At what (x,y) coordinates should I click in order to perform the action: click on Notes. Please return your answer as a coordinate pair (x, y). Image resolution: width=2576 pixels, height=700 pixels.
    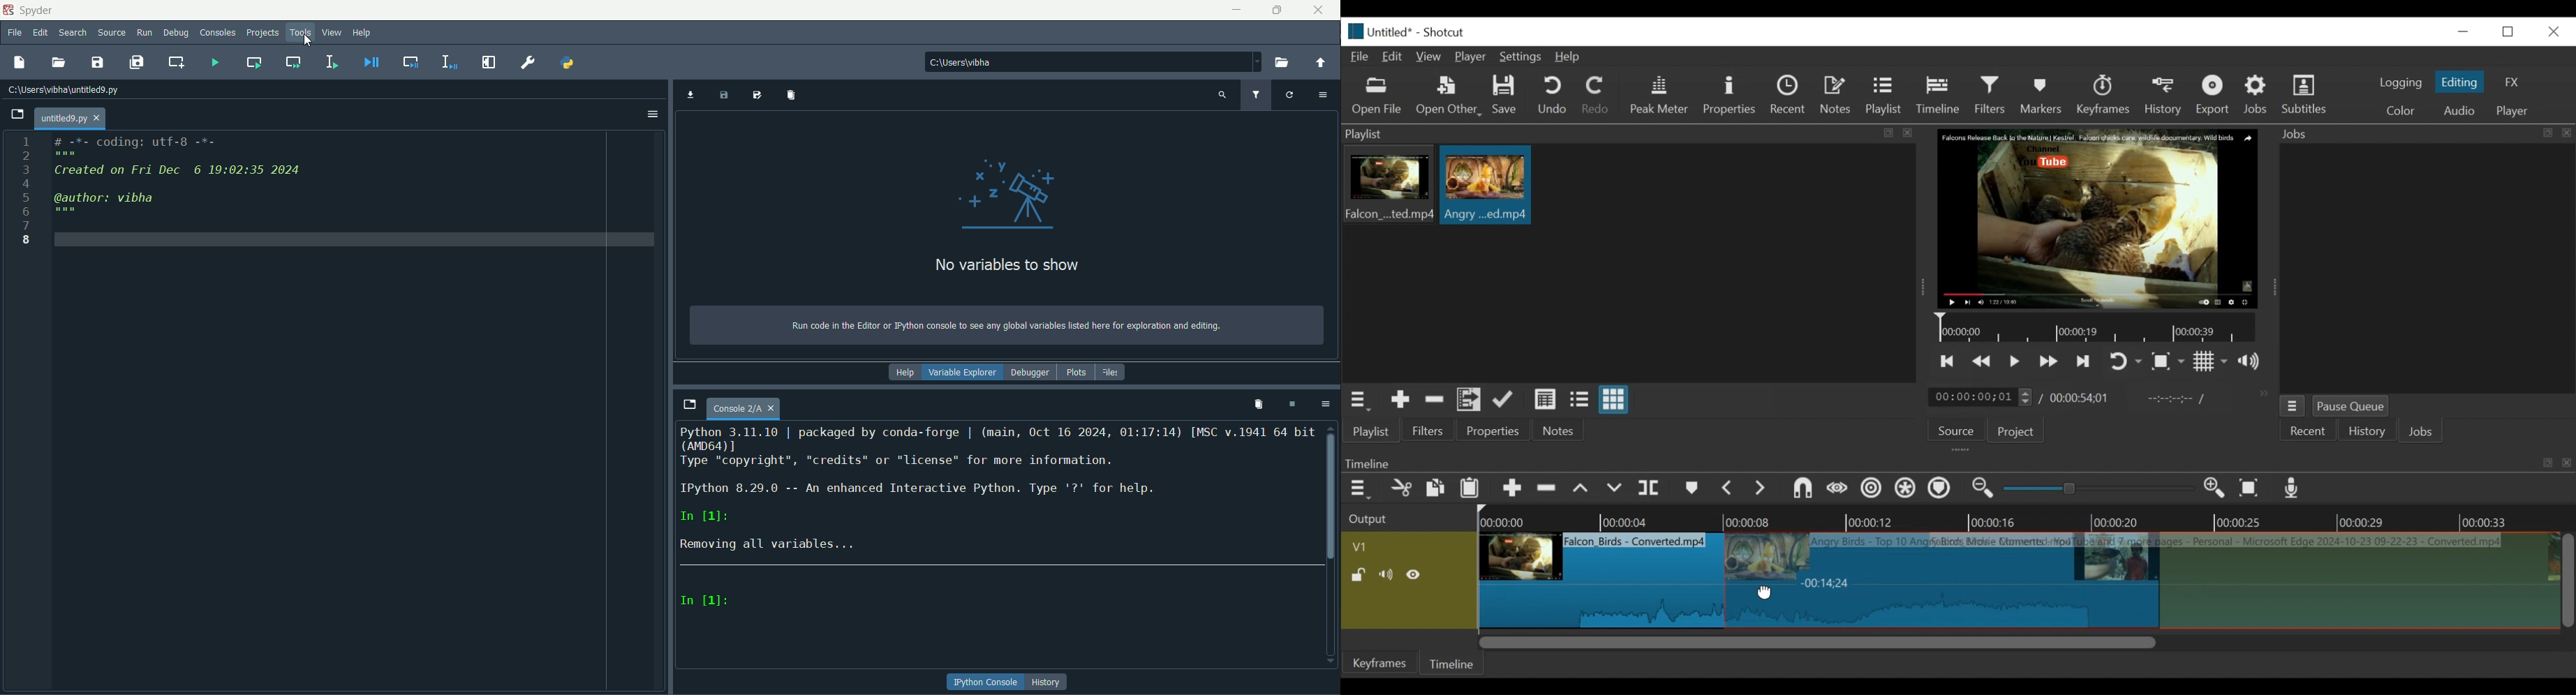
    Looking at the image, I should click on (1559, 431).